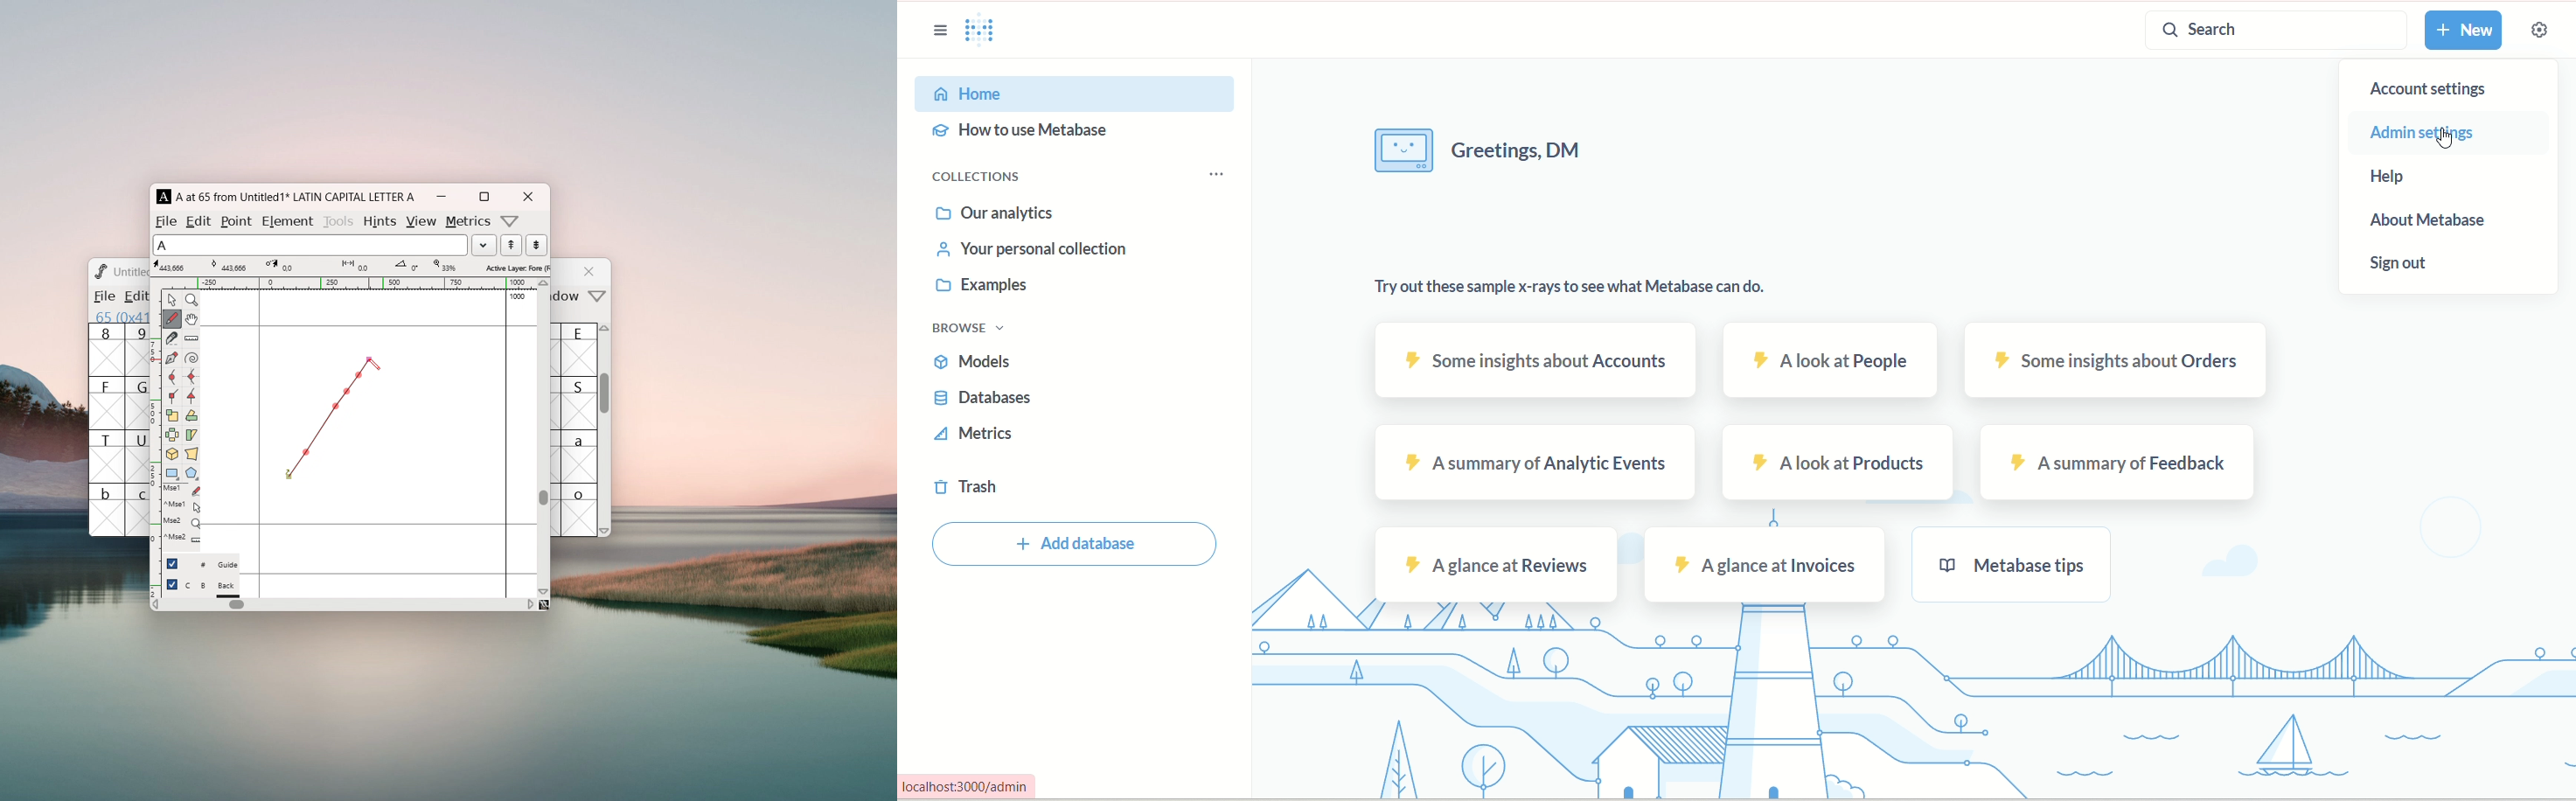  I want to click on maximize, so click(484, 197).